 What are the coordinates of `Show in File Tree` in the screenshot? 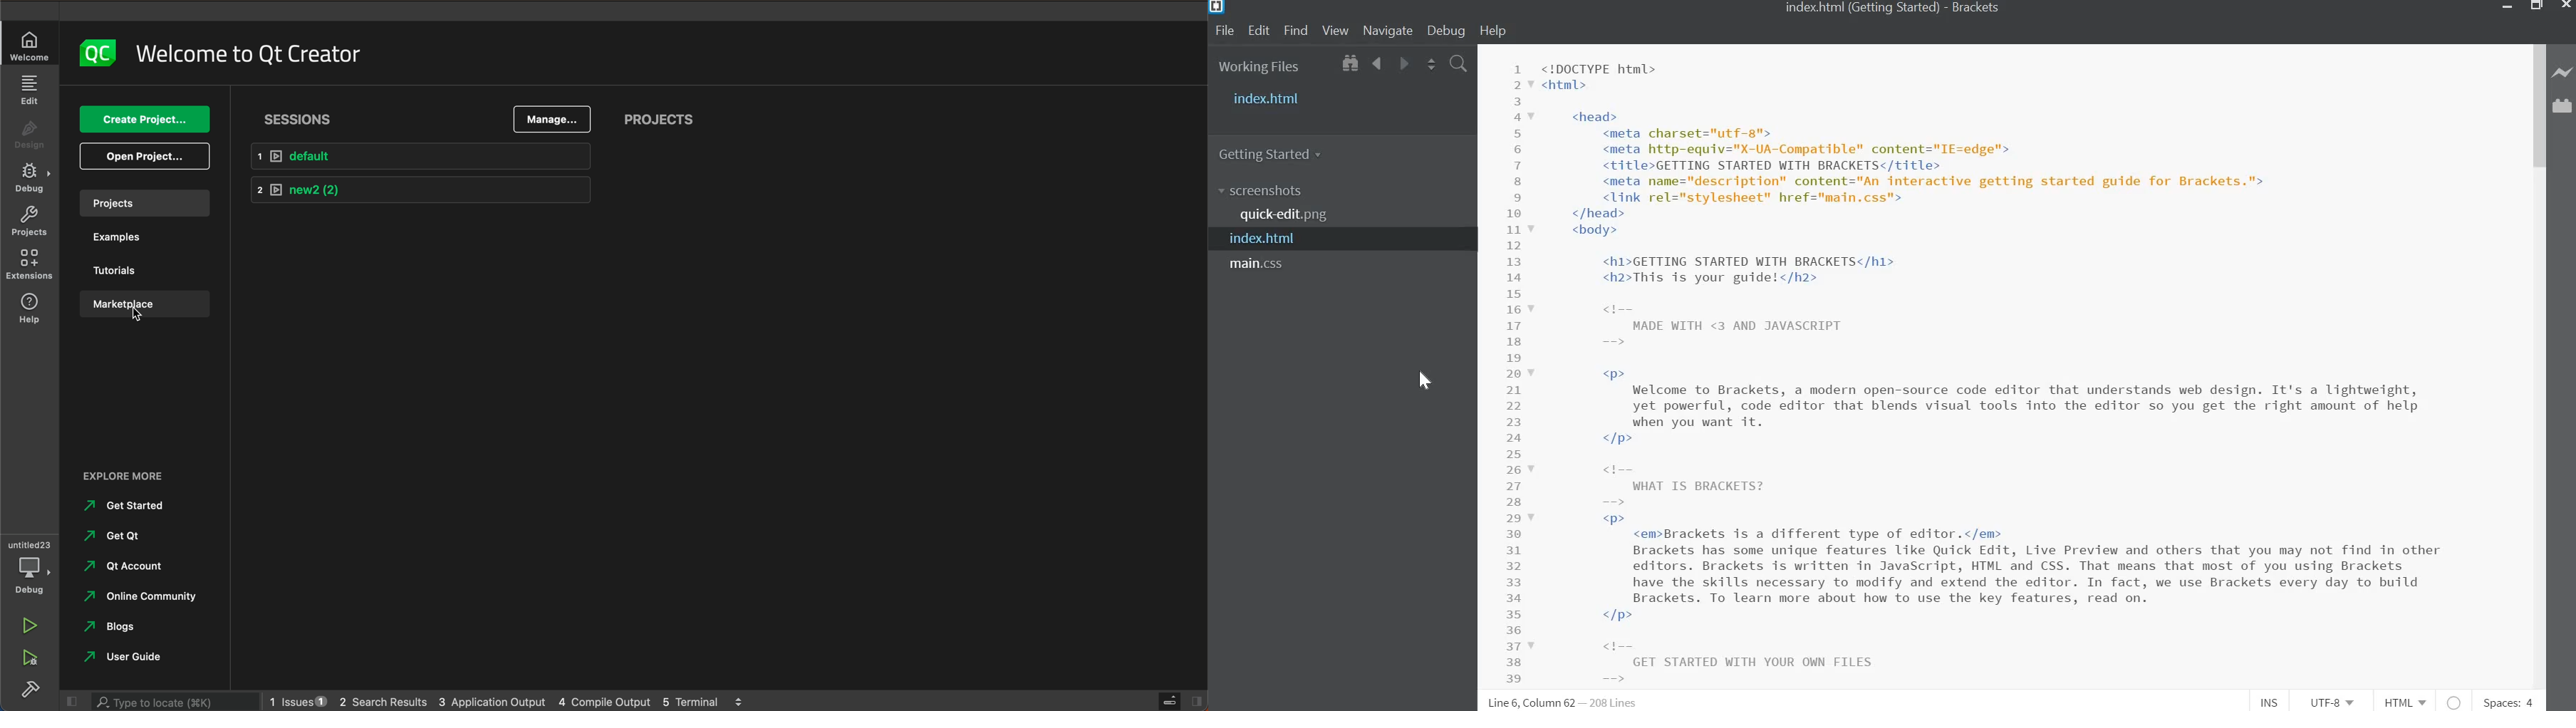 It's located at (1349, 65).